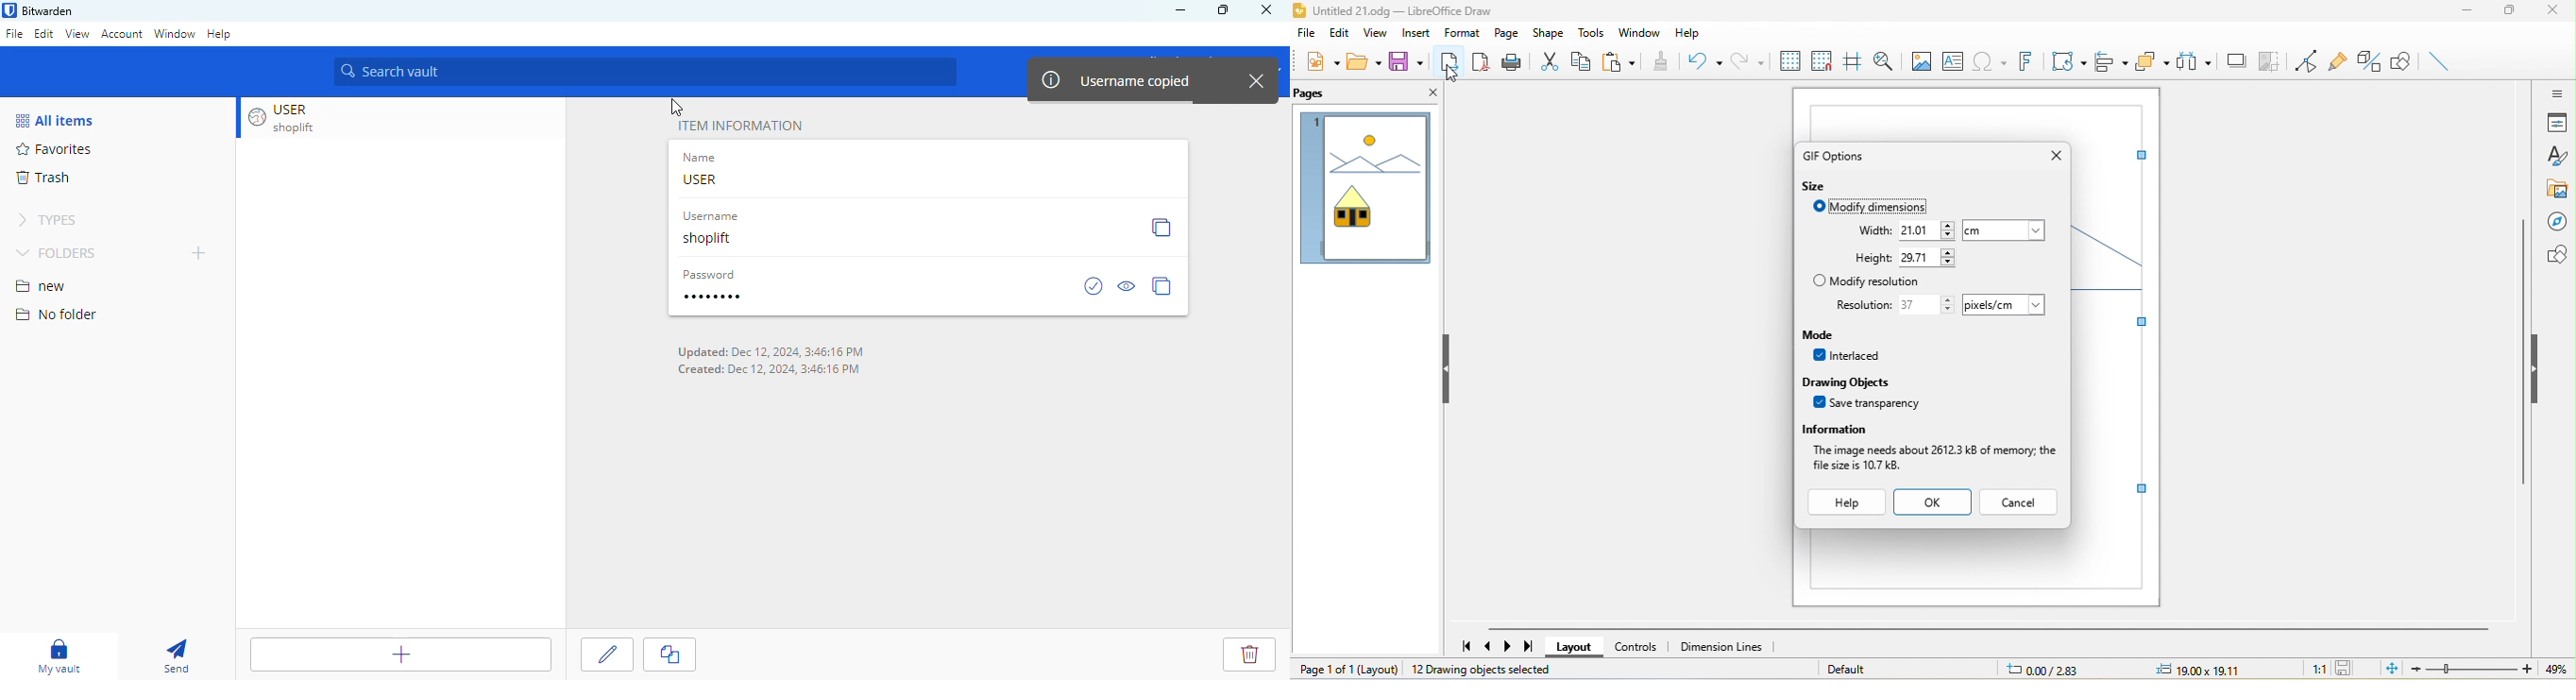 This screenshot has height=700, width=2576. I want to click on image, so click(1921, 61).